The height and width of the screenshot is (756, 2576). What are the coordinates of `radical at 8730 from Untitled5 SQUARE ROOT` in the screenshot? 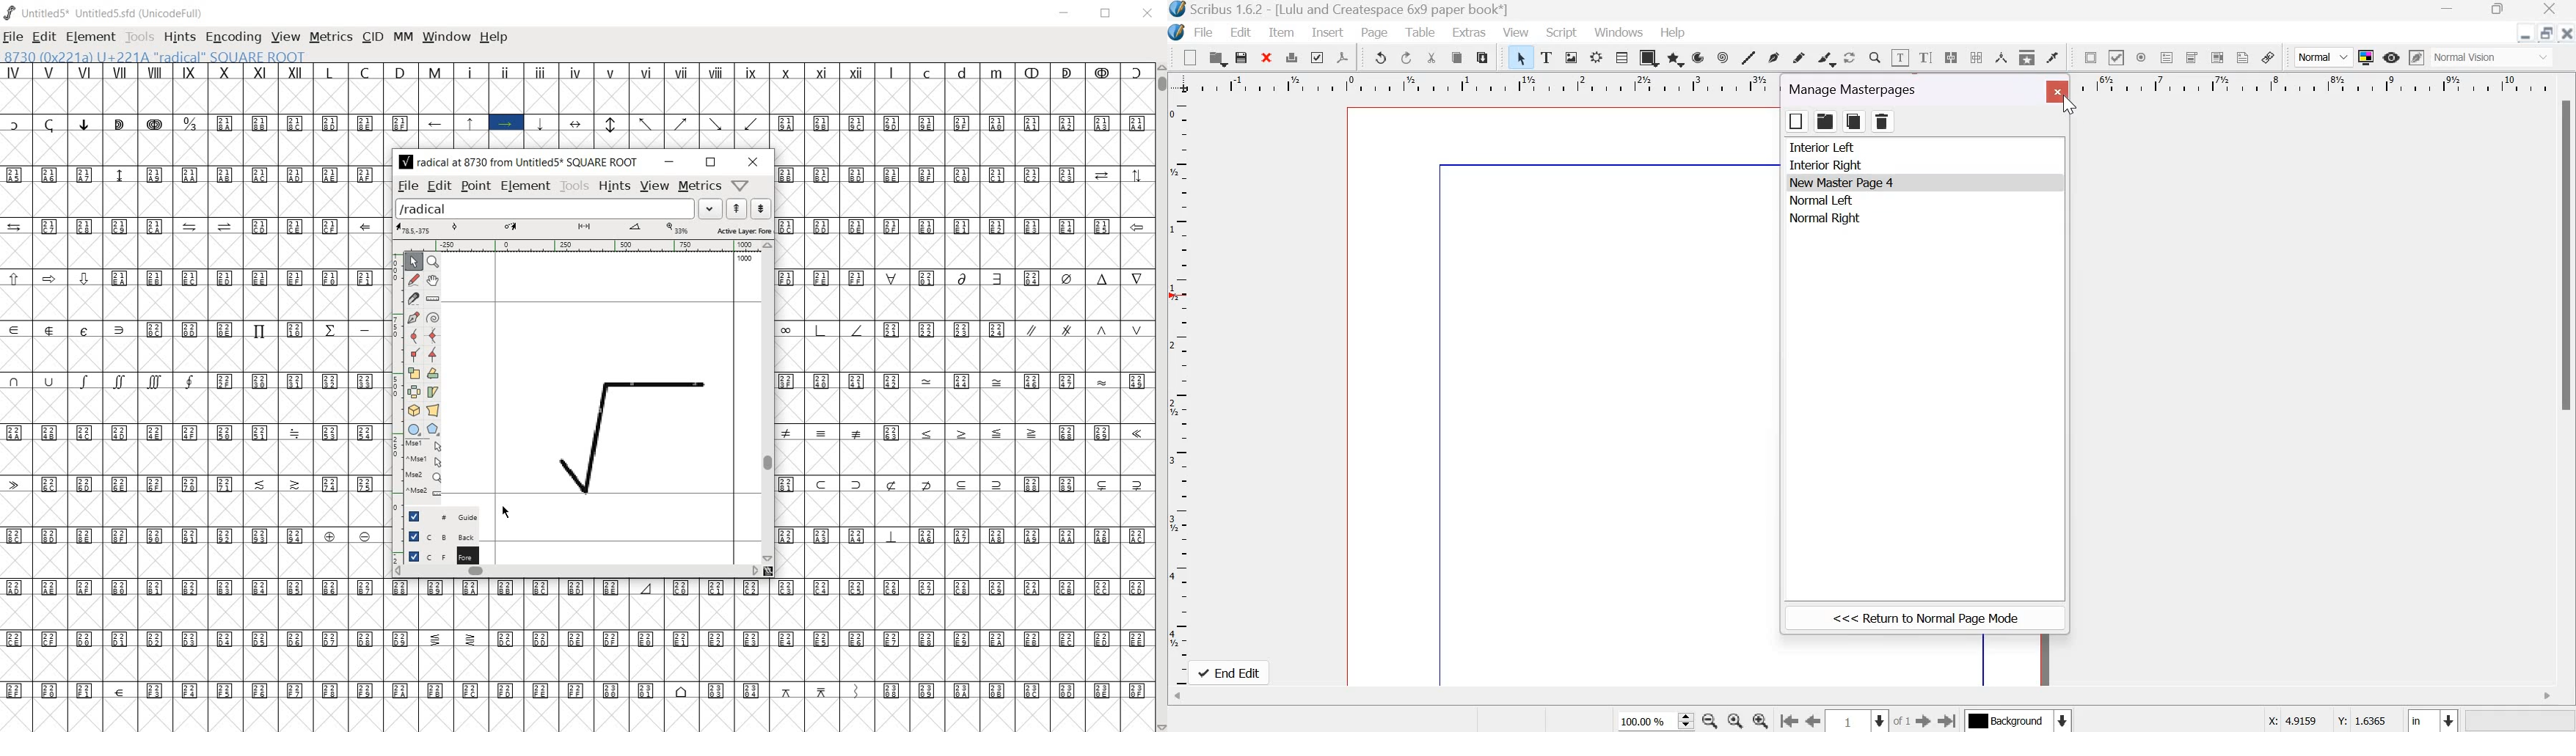 It's located at (516, 163).